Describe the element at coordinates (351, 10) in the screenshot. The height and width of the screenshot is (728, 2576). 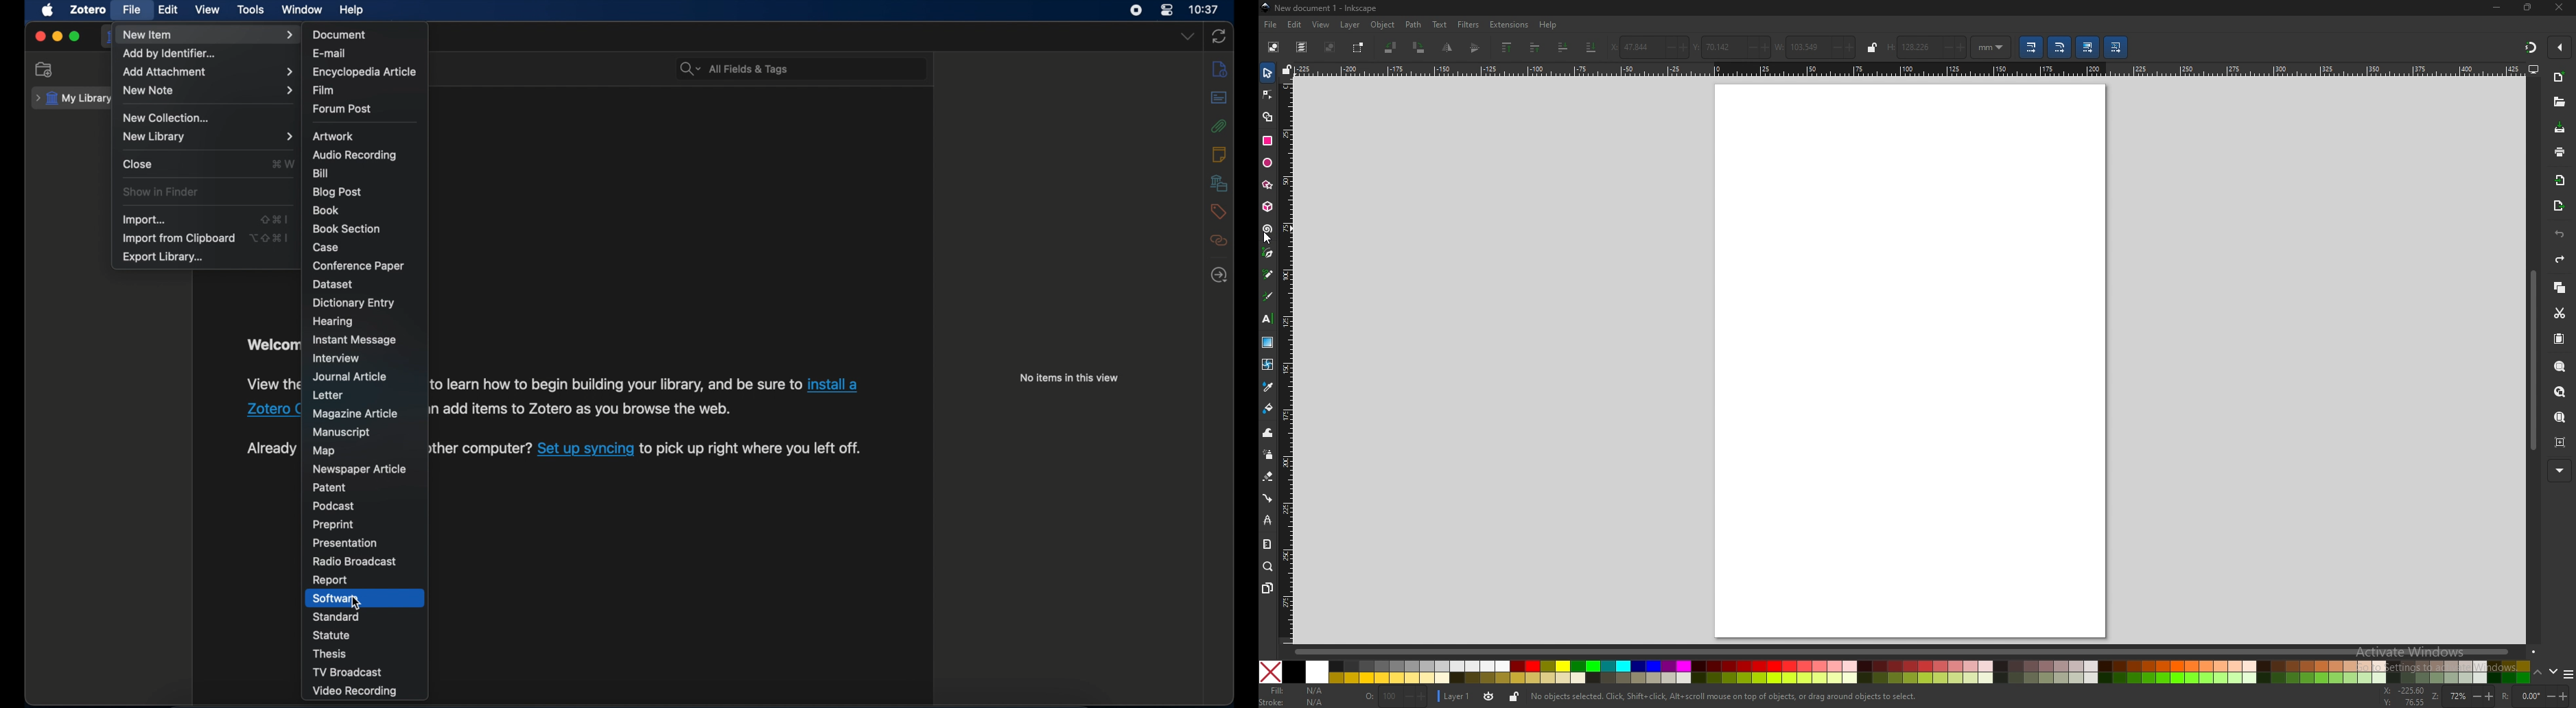
I see `help` at that location.